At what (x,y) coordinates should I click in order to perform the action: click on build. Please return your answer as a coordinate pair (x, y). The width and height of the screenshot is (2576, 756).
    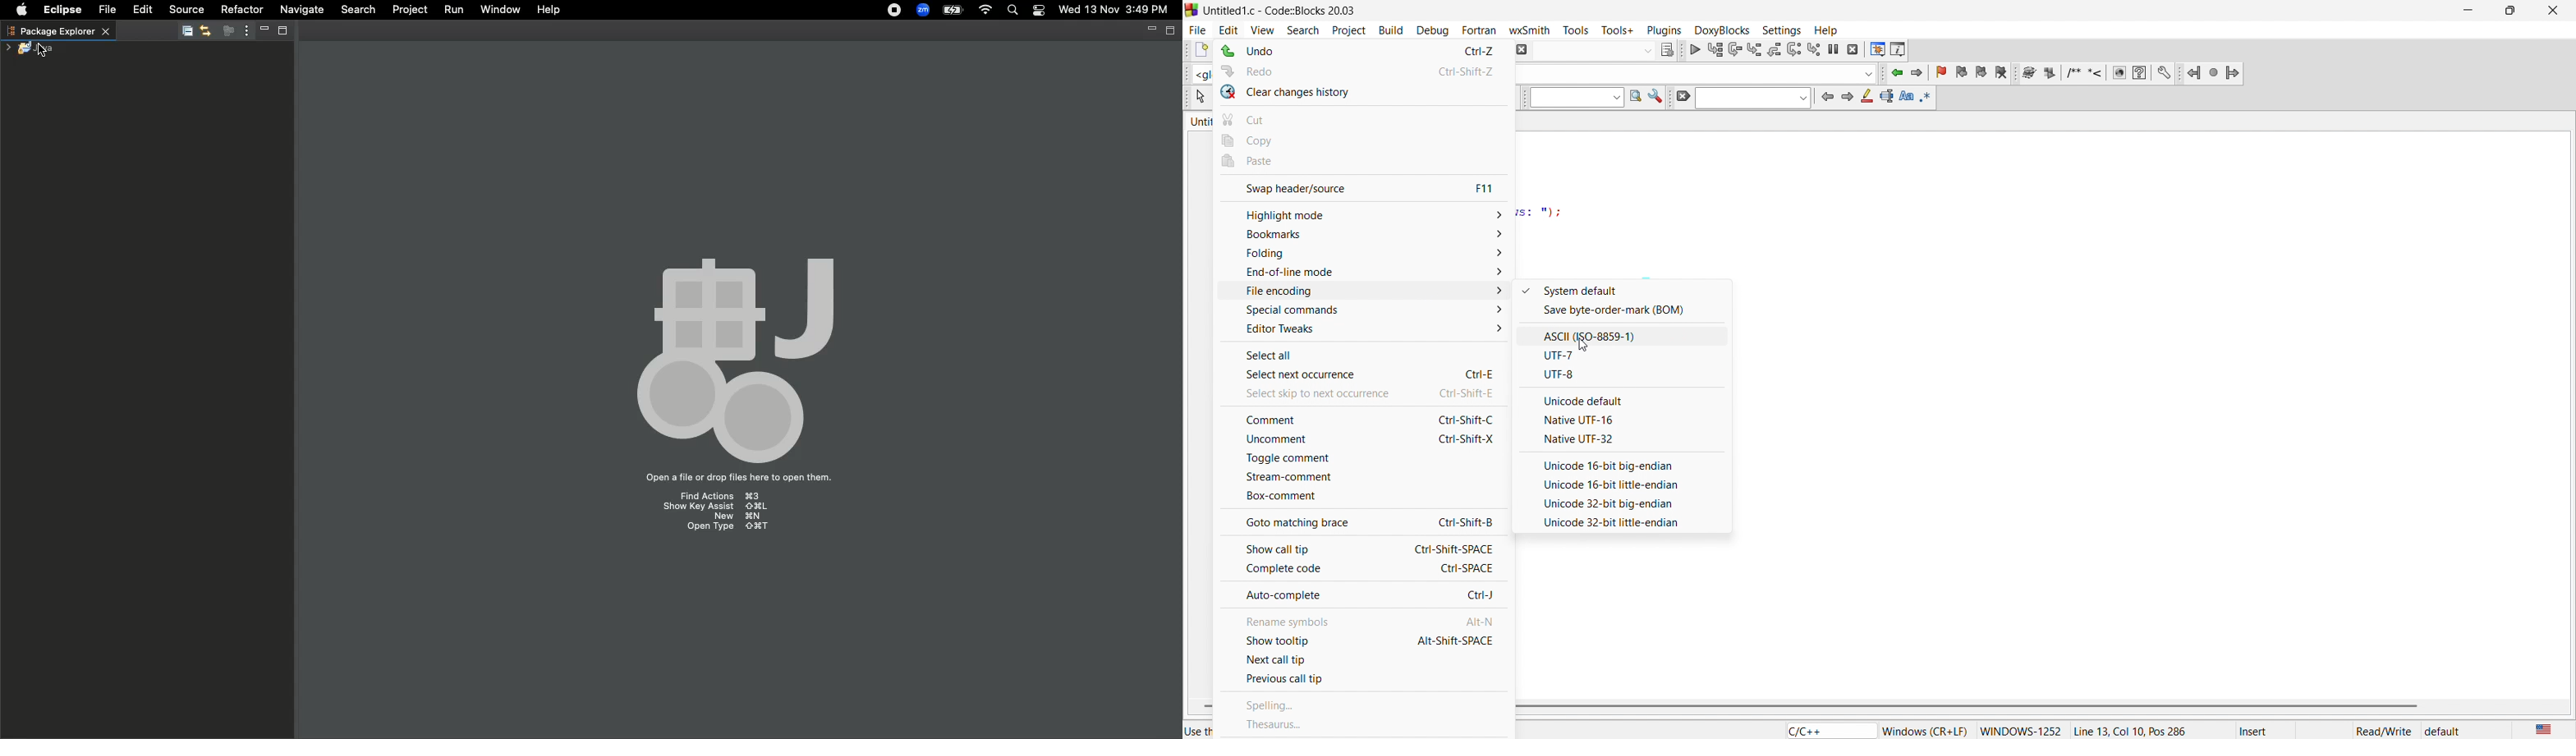
    Looking at the image, I should click on (1392, 32).